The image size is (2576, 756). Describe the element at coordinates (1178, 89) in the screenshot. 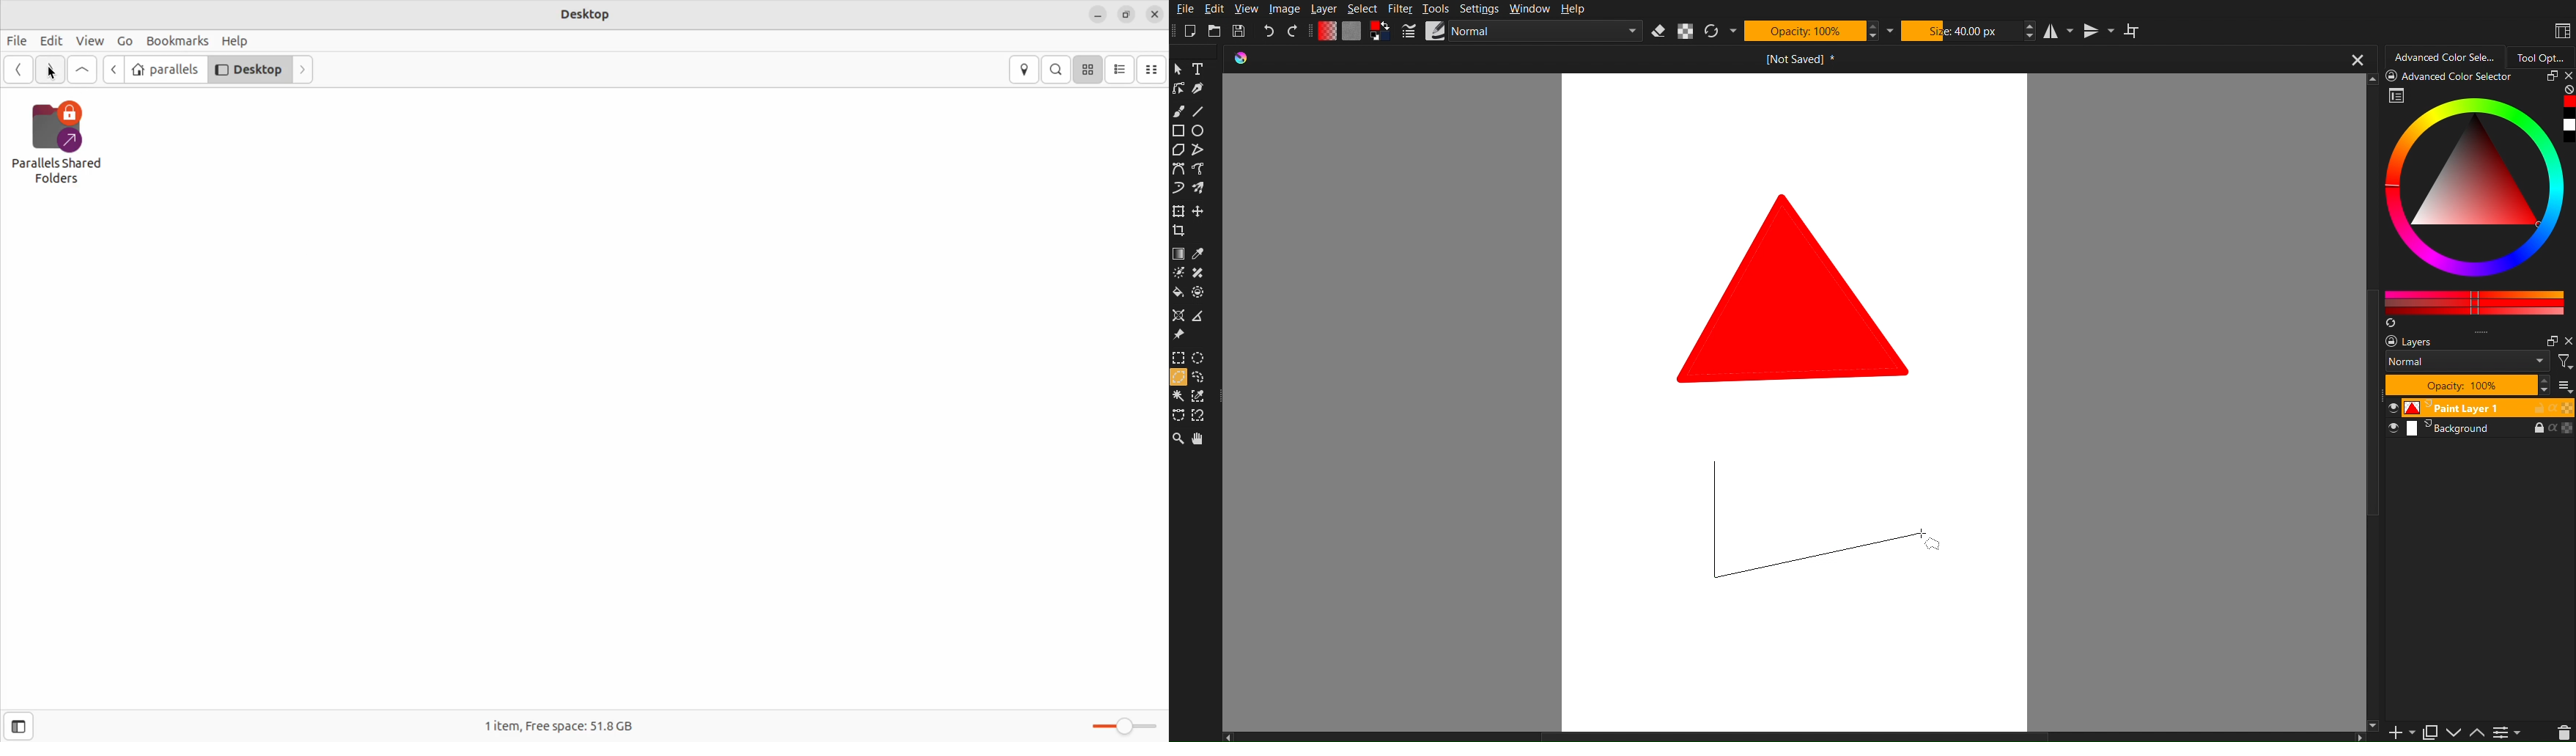

I see `Lineart Tools` at that location.